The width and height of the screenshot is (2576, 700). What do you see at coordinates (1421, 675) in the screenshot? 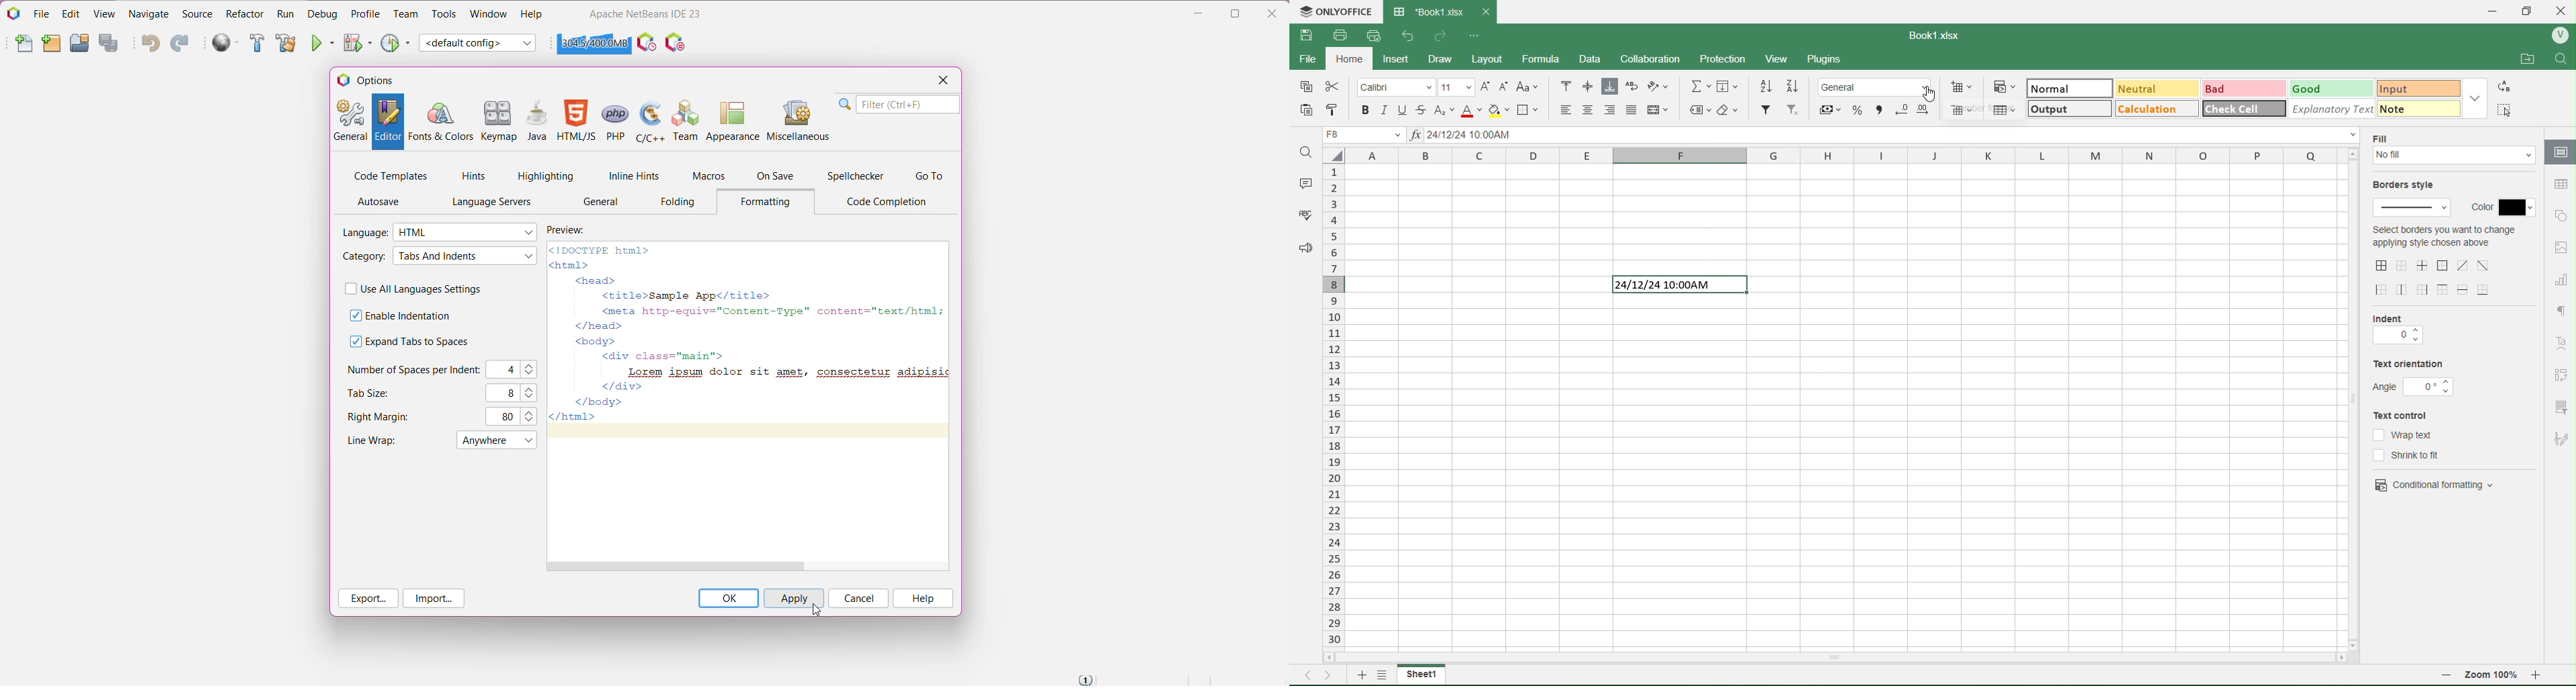
I see `sheet1` at bounding box center [1421, 675].